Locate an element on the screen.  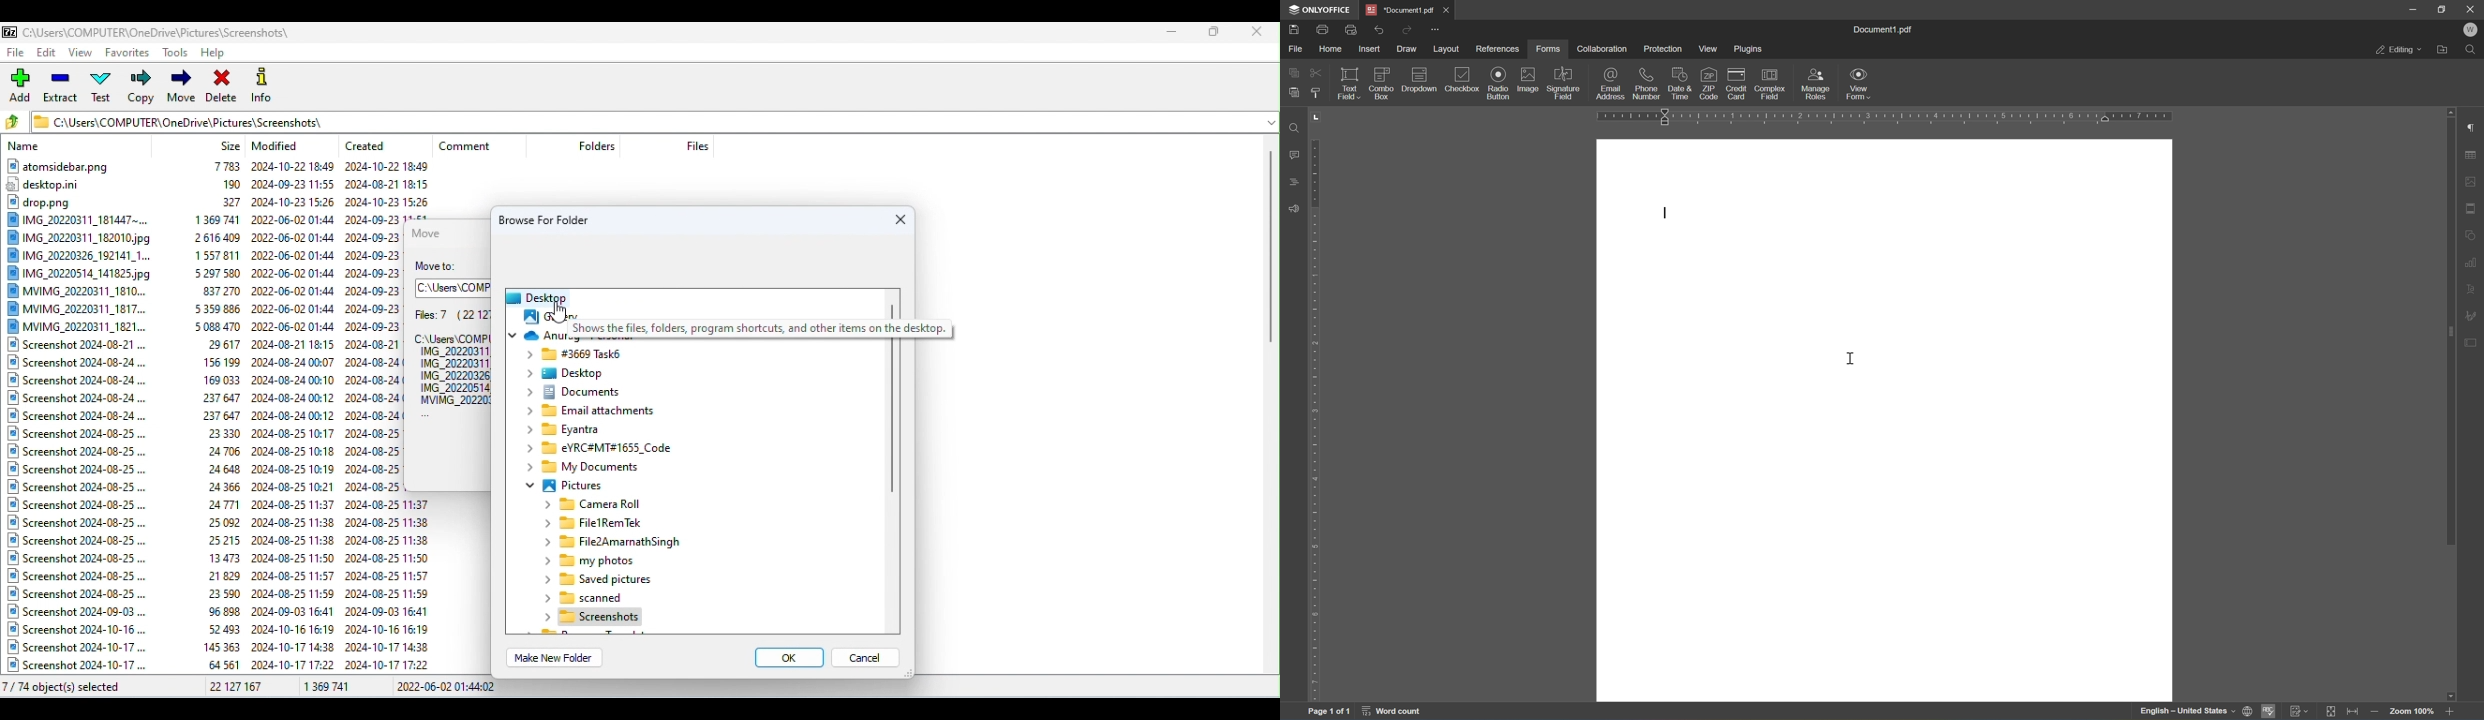
close is located at coordinates (1445, 8).